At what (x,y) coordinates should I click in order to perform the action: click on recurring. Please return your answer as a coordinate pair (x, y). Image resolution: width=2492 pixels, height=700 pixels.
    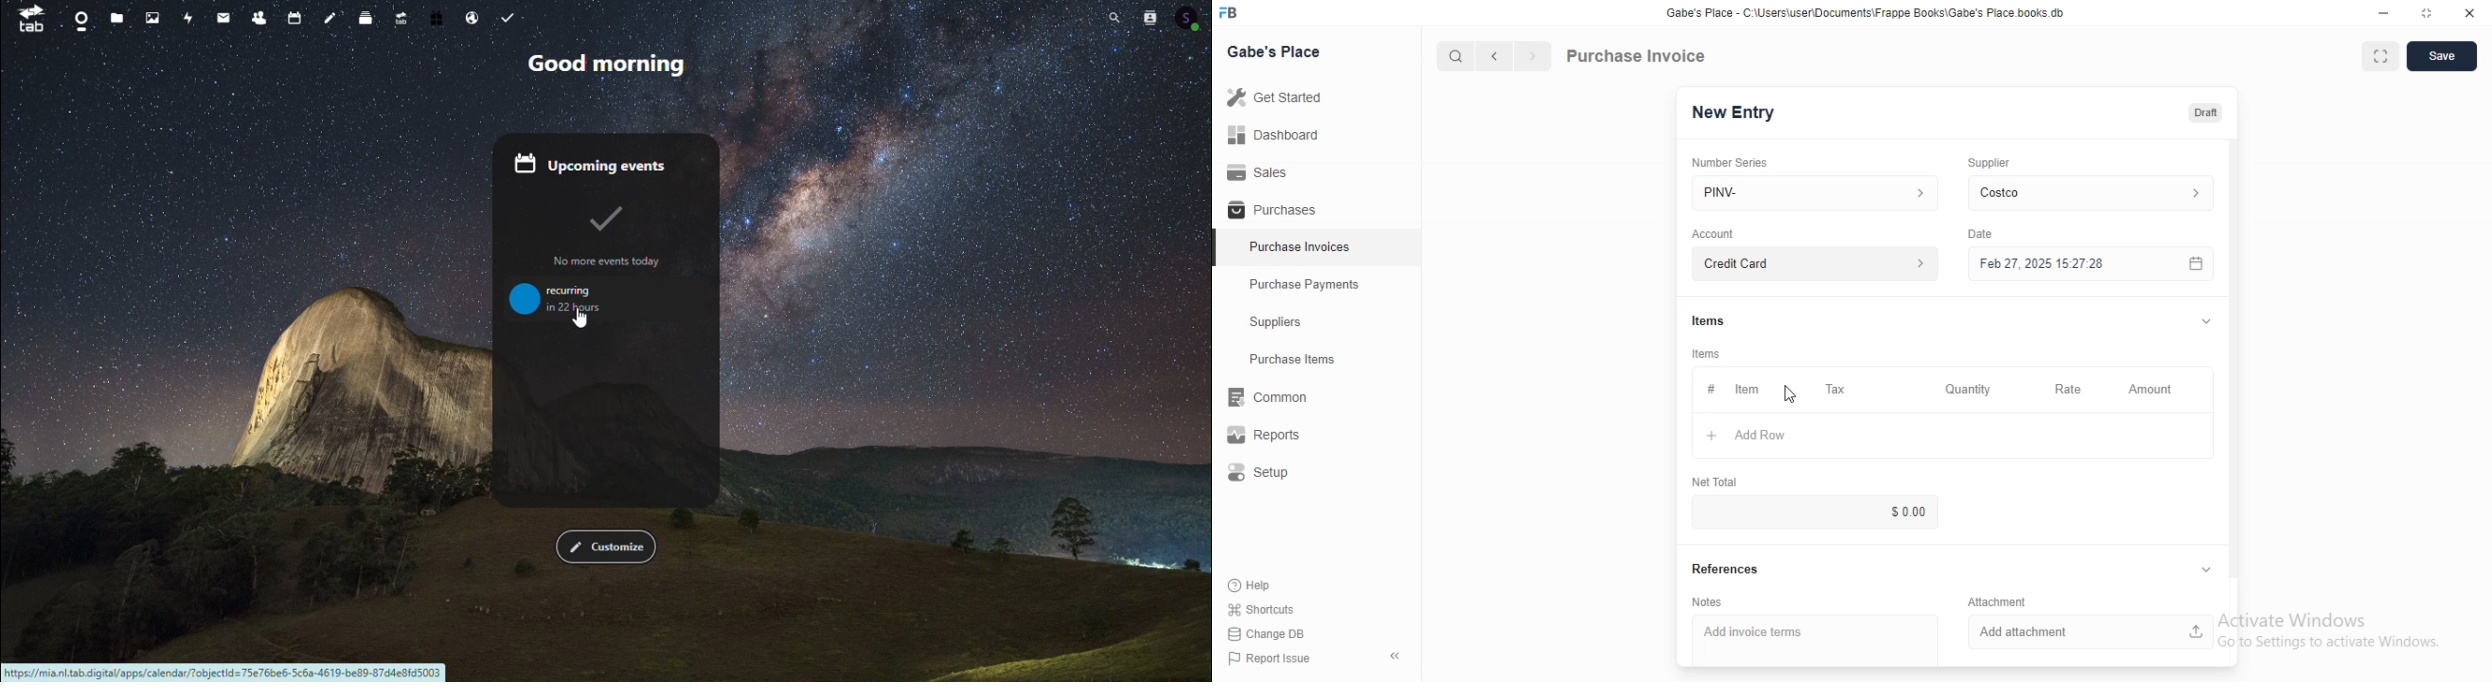
    Looking at the image, I should click on (568, 290).